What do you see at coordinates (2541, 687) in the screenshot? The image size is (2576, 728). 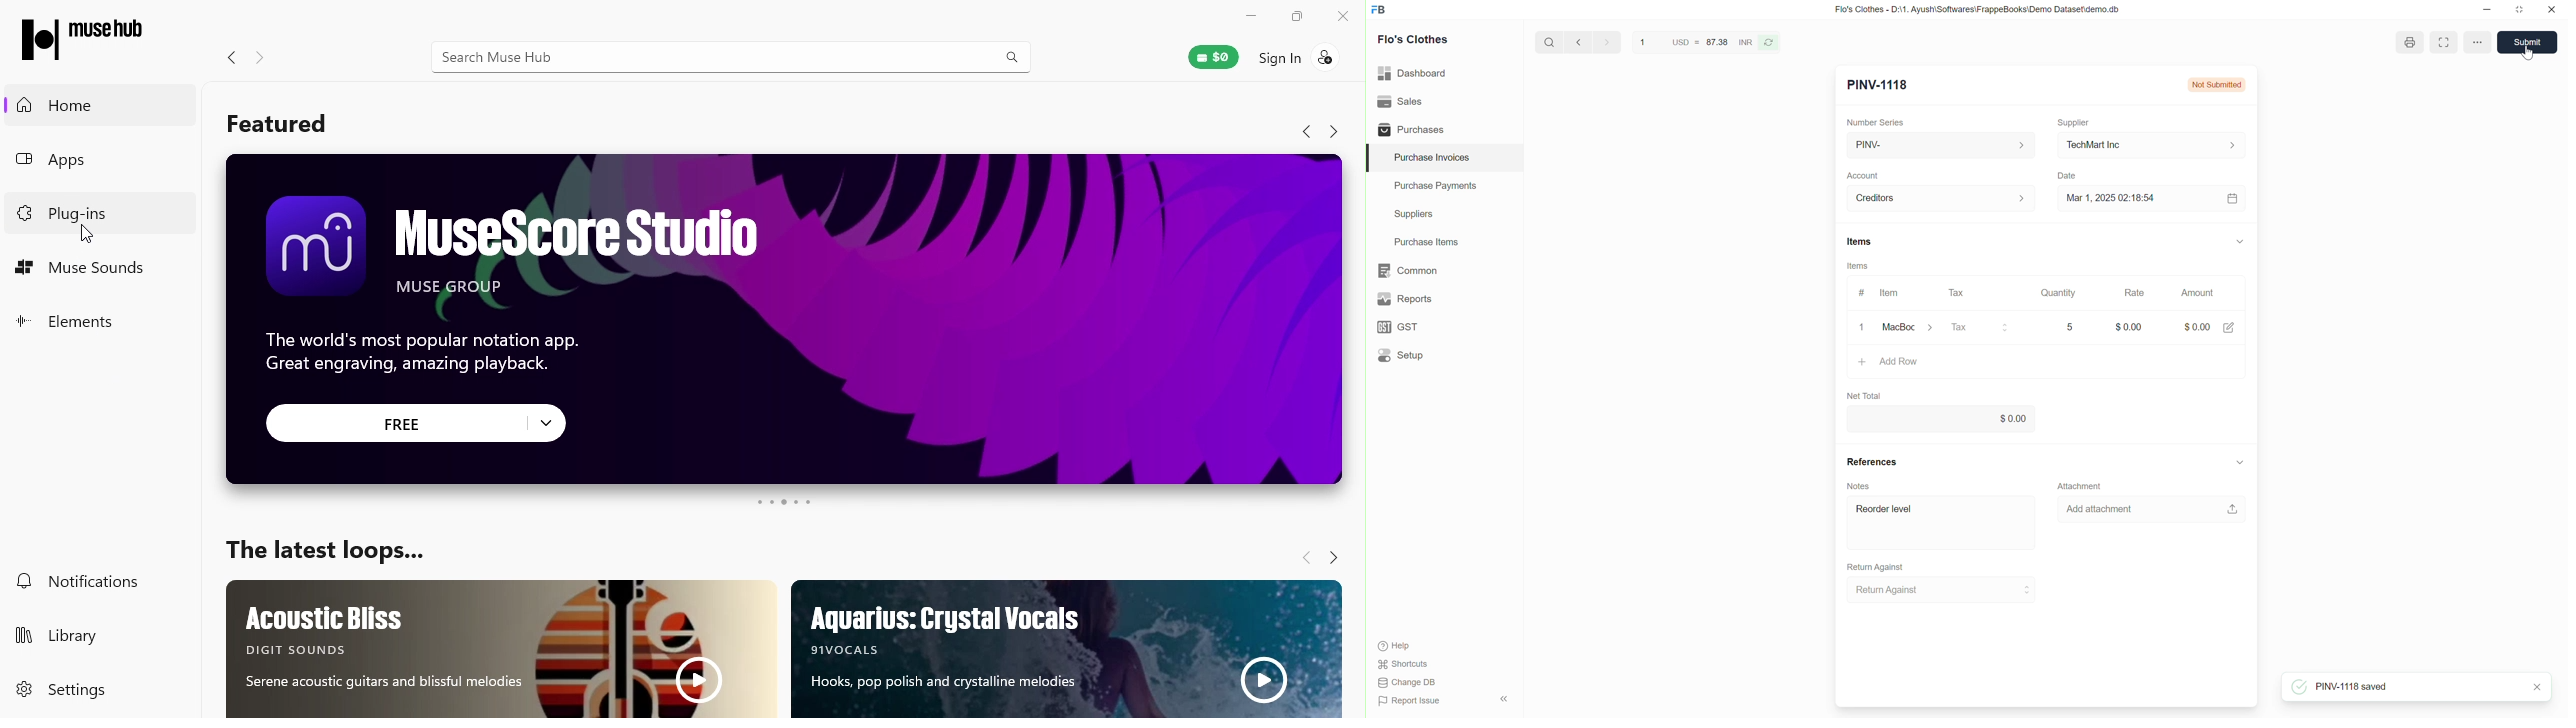 I see `close` at bounding box center [2541, 687].